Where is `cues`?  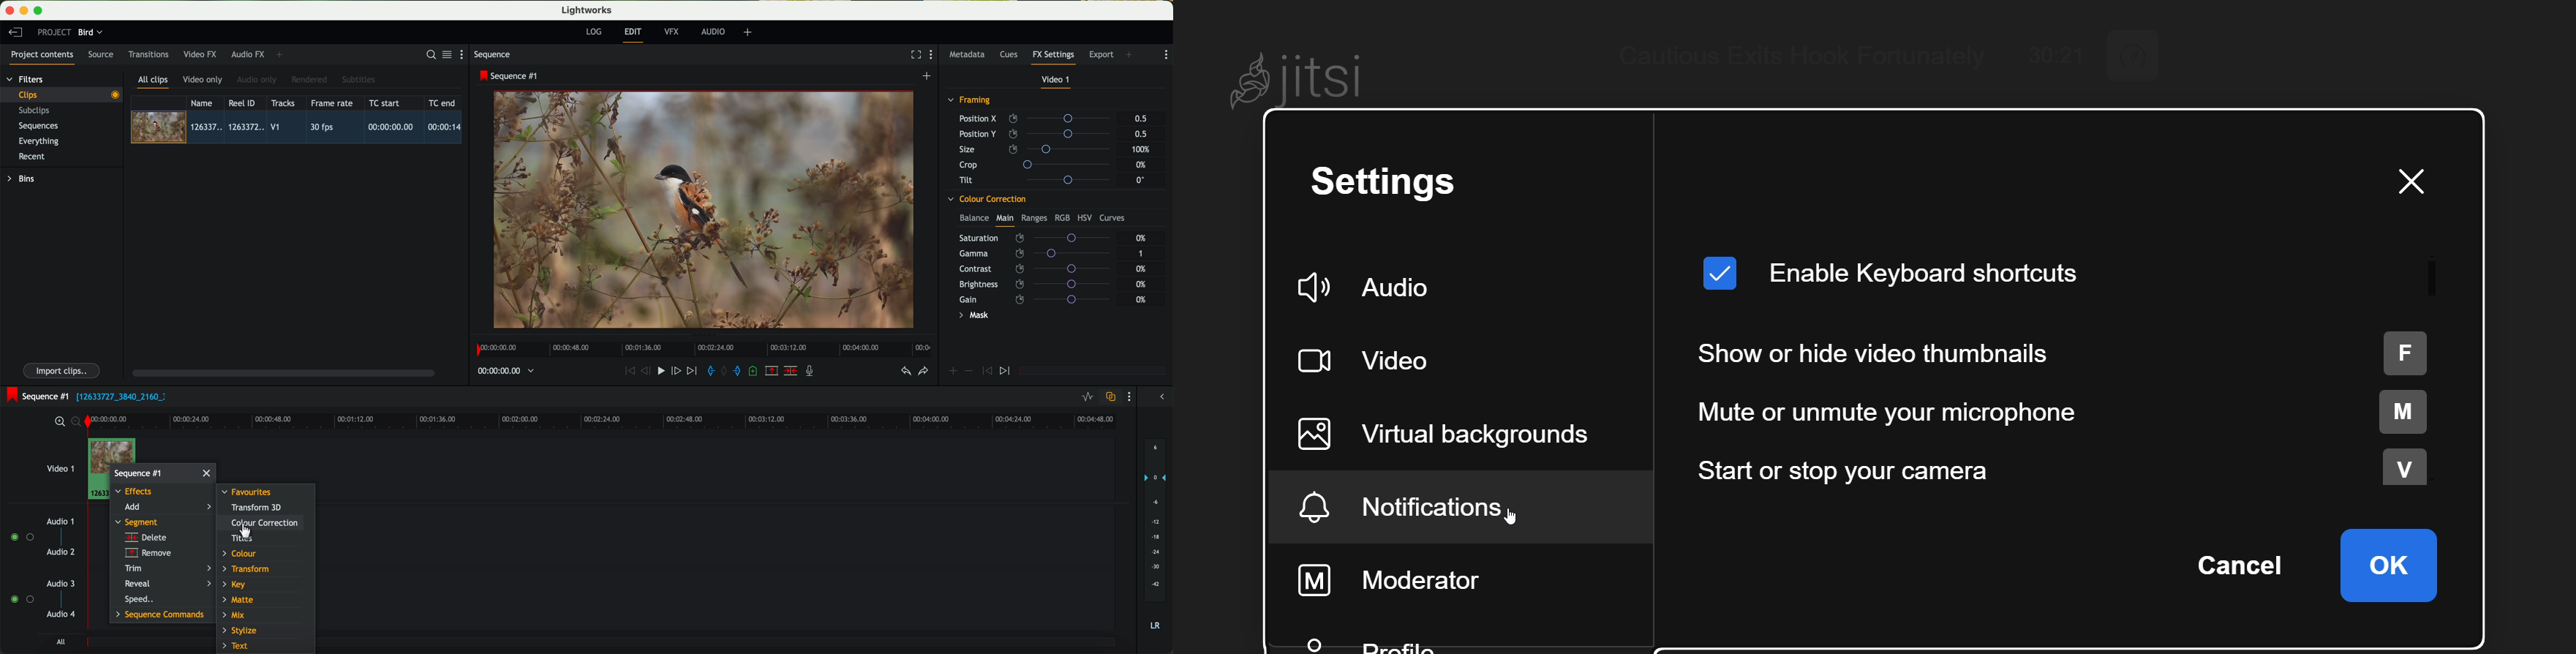 cues is located at coordinates (1012, 55).